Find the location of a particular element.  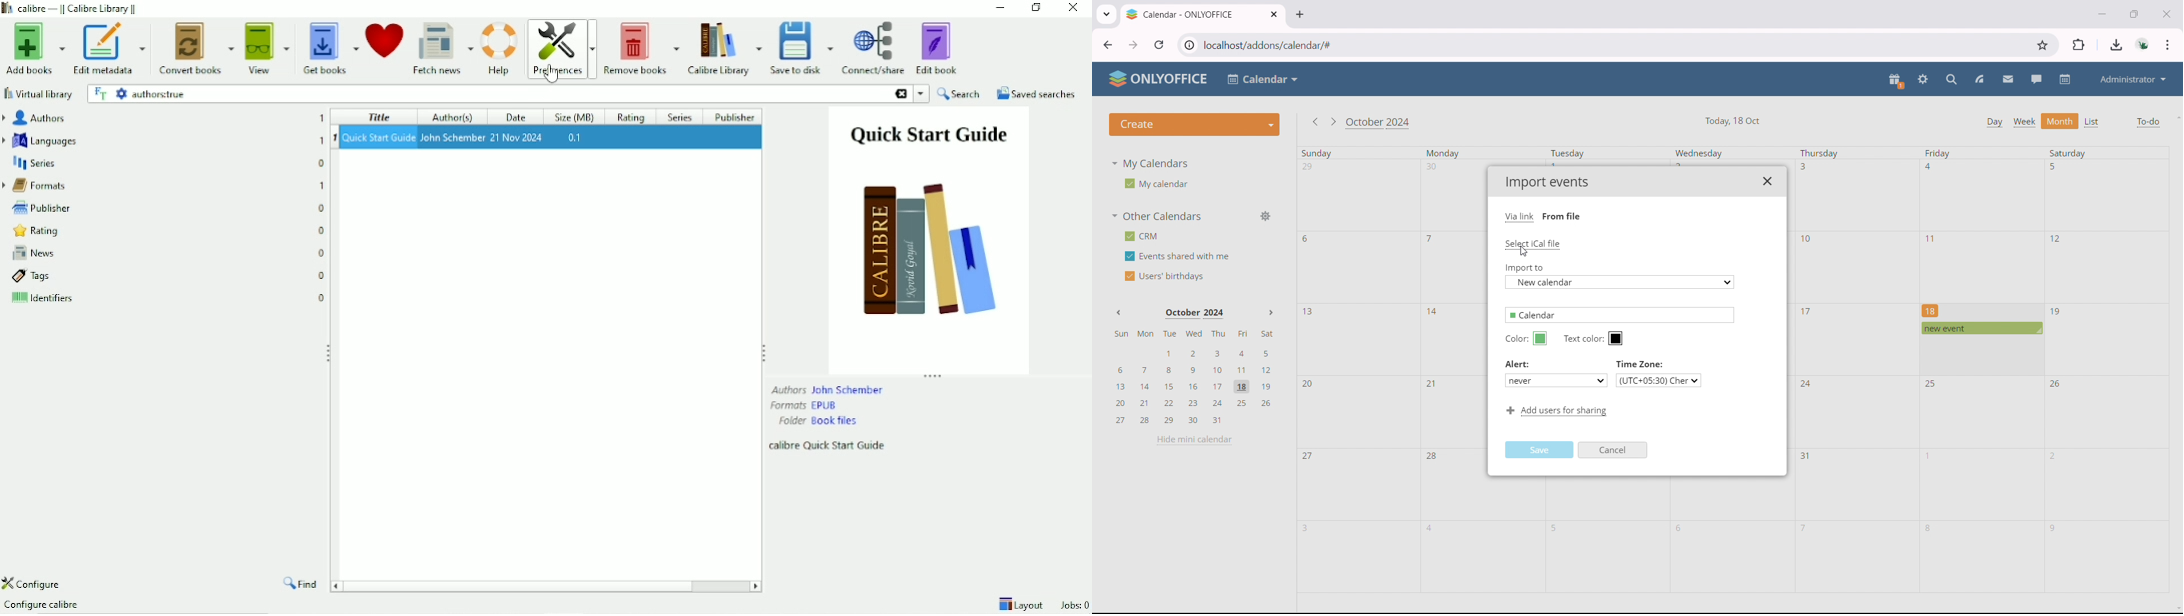

settings is located at coordinates (1924, 80).